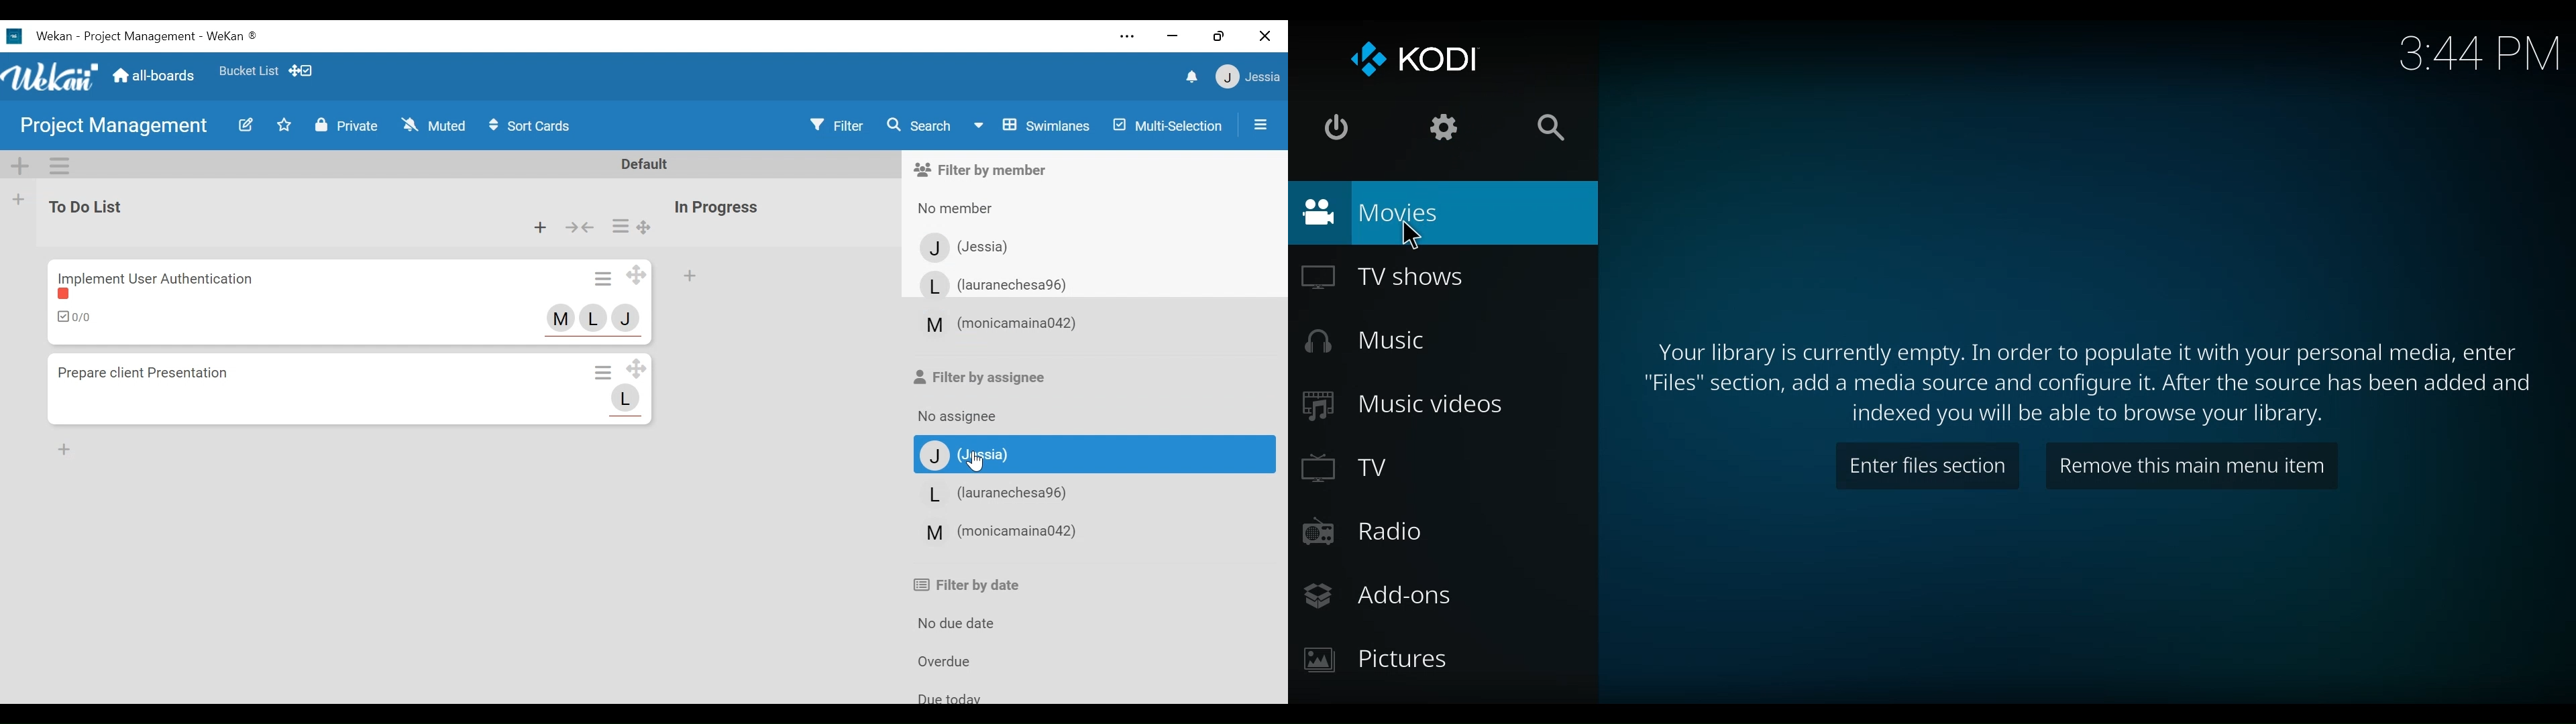 The height and width of the screenshot is (728, 2576). What do you see at coordinates (1167, 125) in the screenshot?
I see `Multi-Selection` at bounding box center [1167, 125].